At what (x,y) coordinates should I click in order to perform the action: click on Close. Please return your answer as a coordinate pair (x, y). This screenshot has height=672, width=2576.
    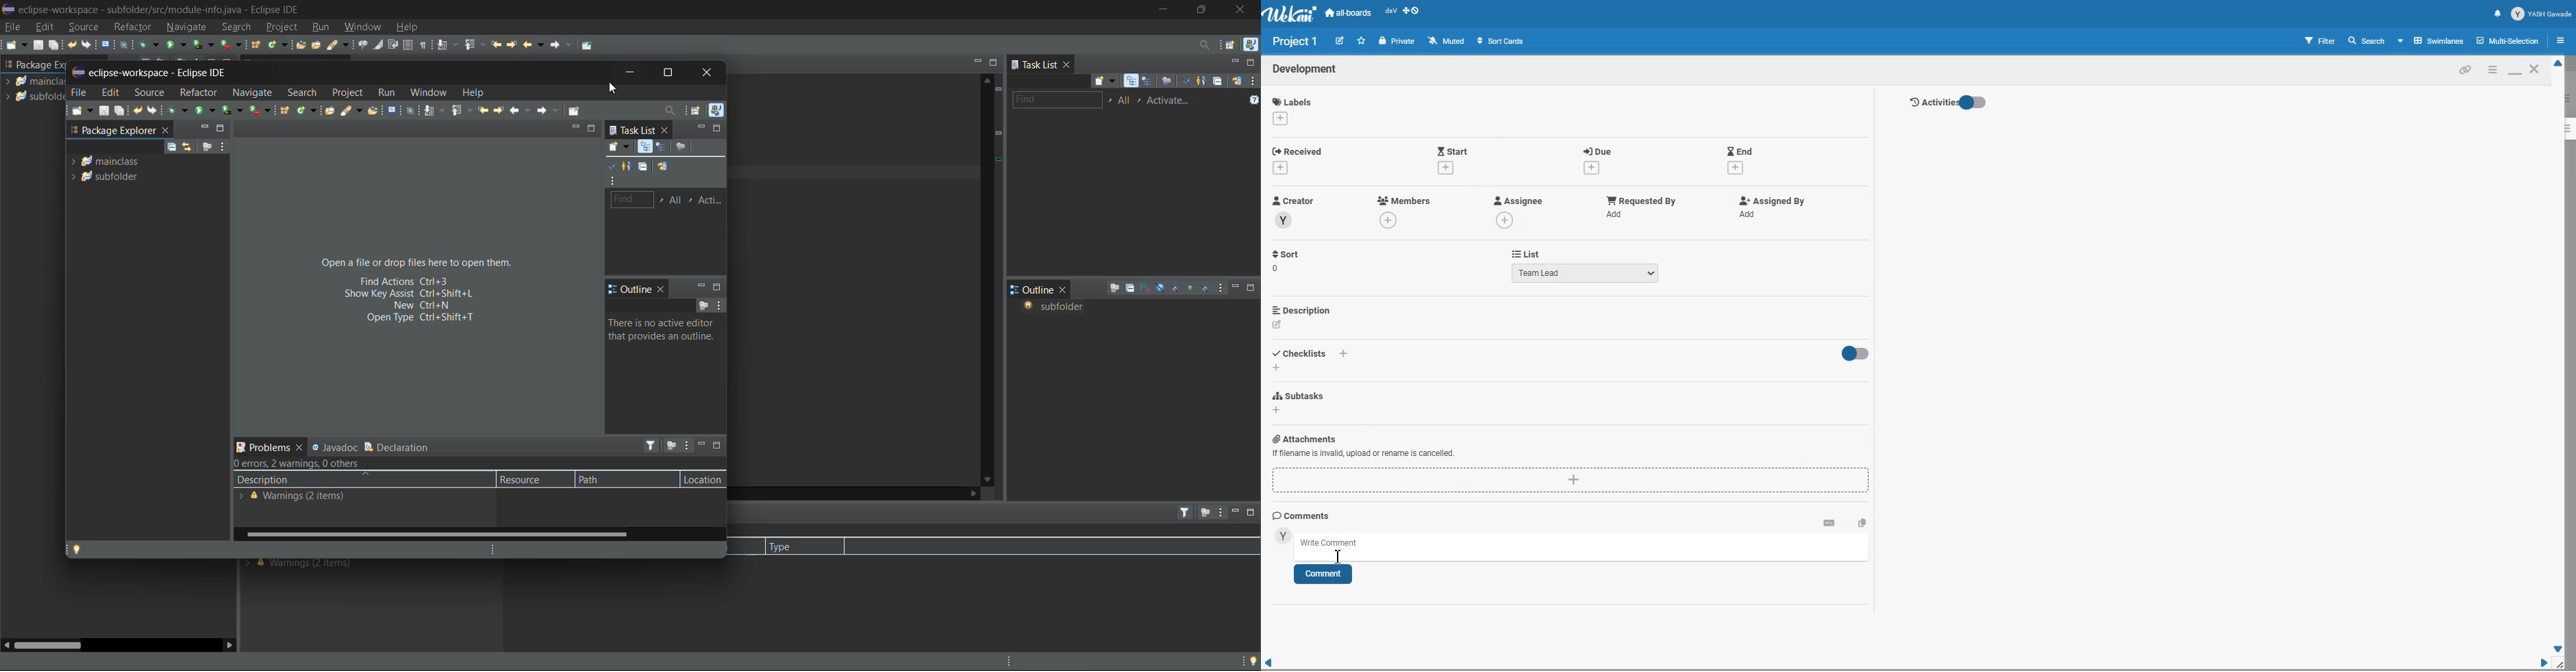
    Looking at the image, I should click on (2536, 68).